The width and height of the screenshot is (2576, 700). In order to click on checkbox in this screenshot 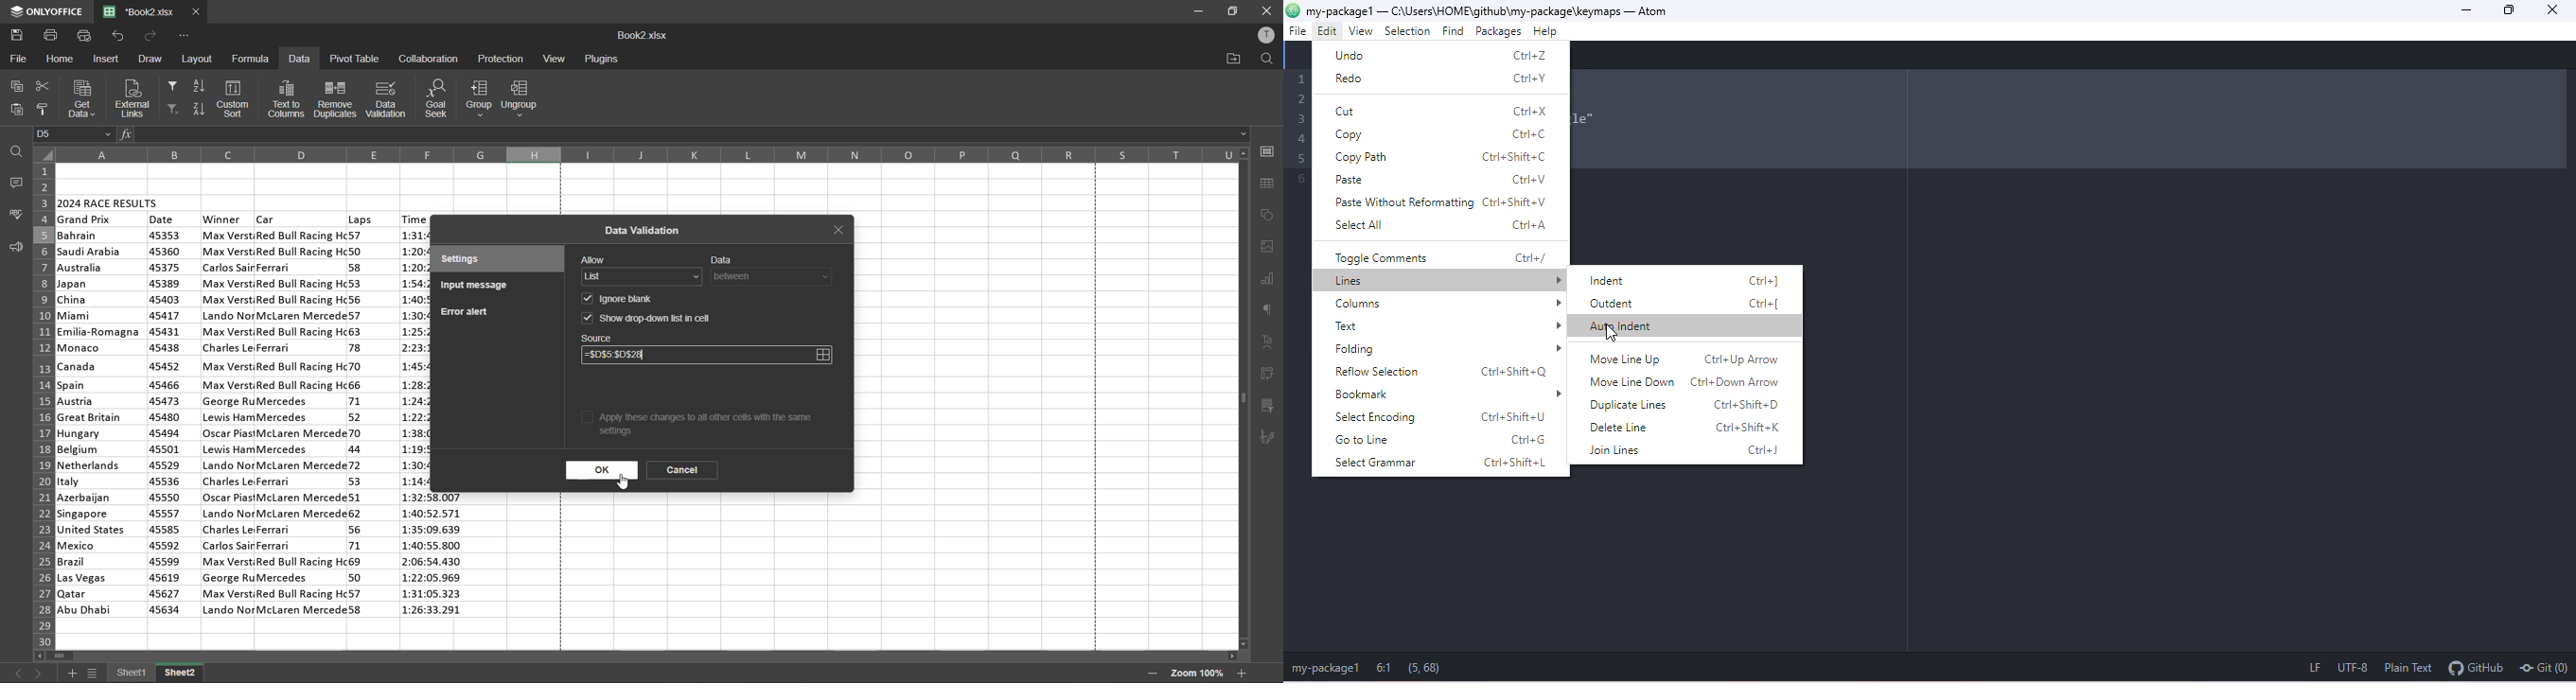, I will do `click(588, 416)`.